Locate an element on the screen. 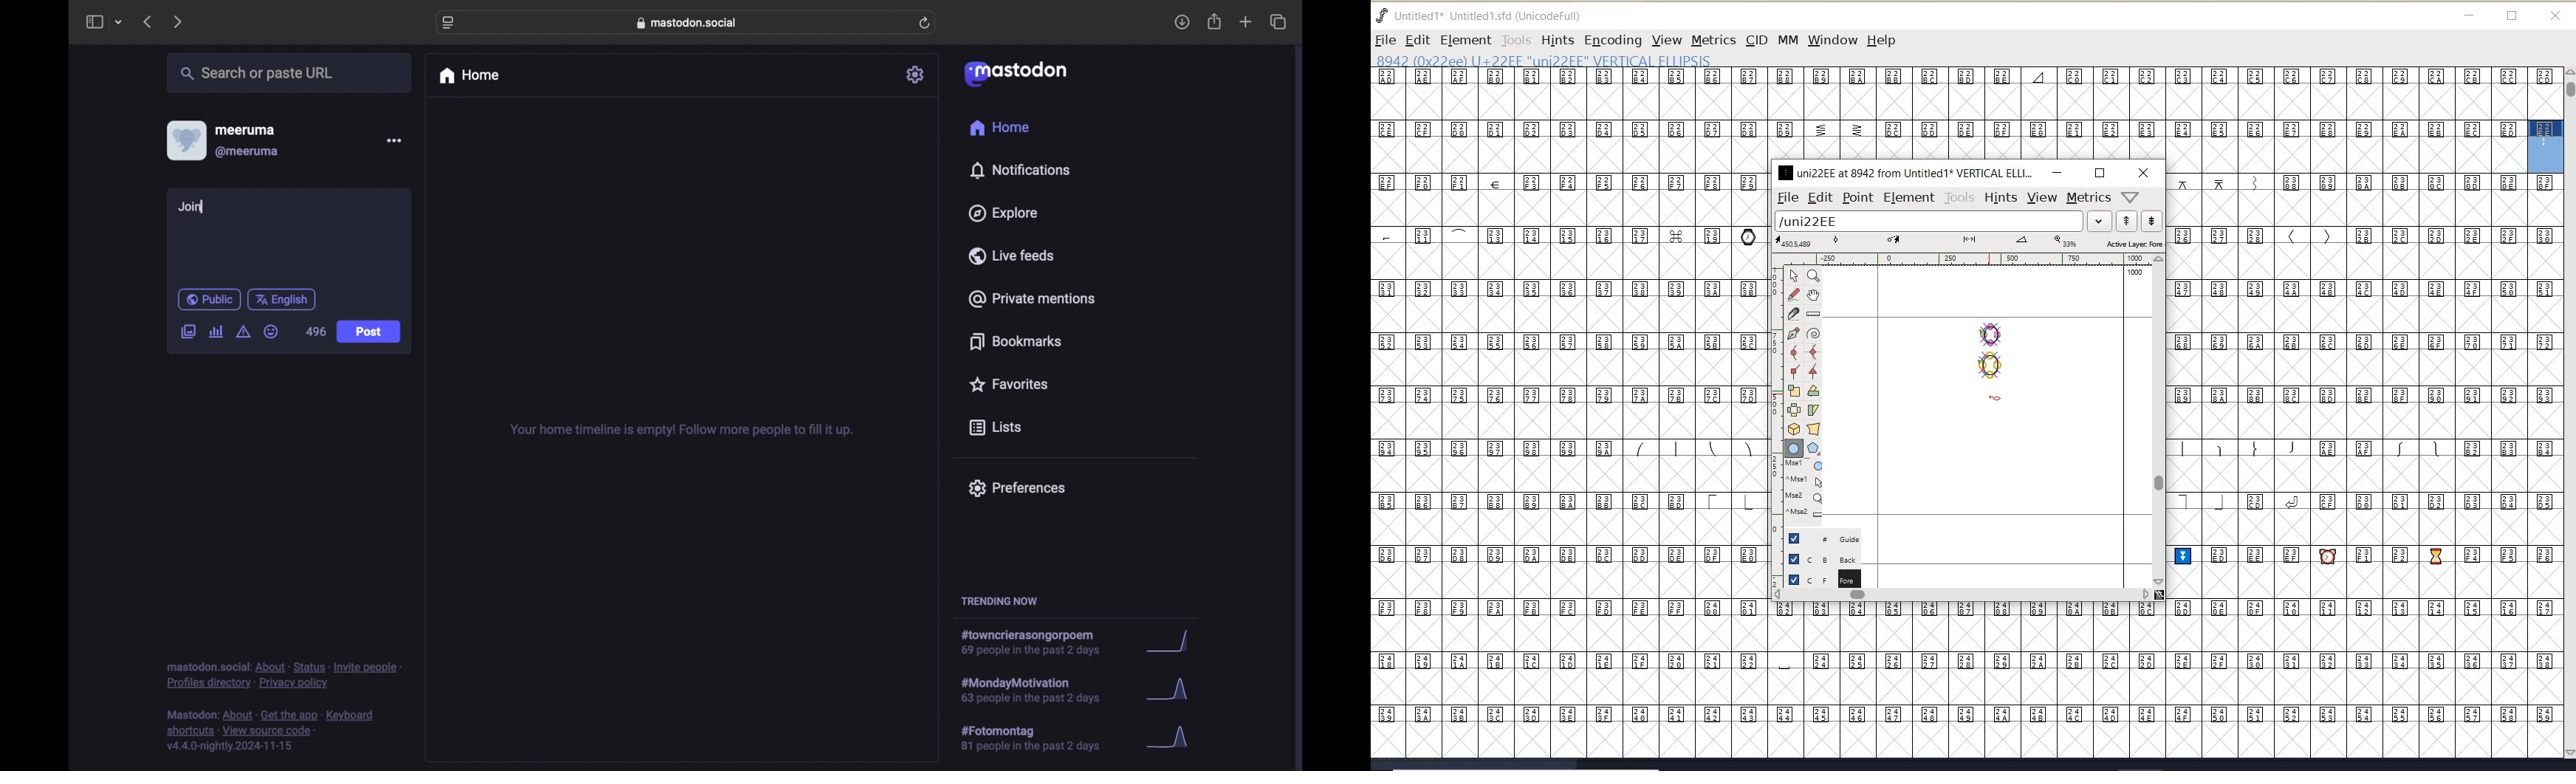 This screenshot has height=784, width=2576. trending now is located at coordinates (999, 601).